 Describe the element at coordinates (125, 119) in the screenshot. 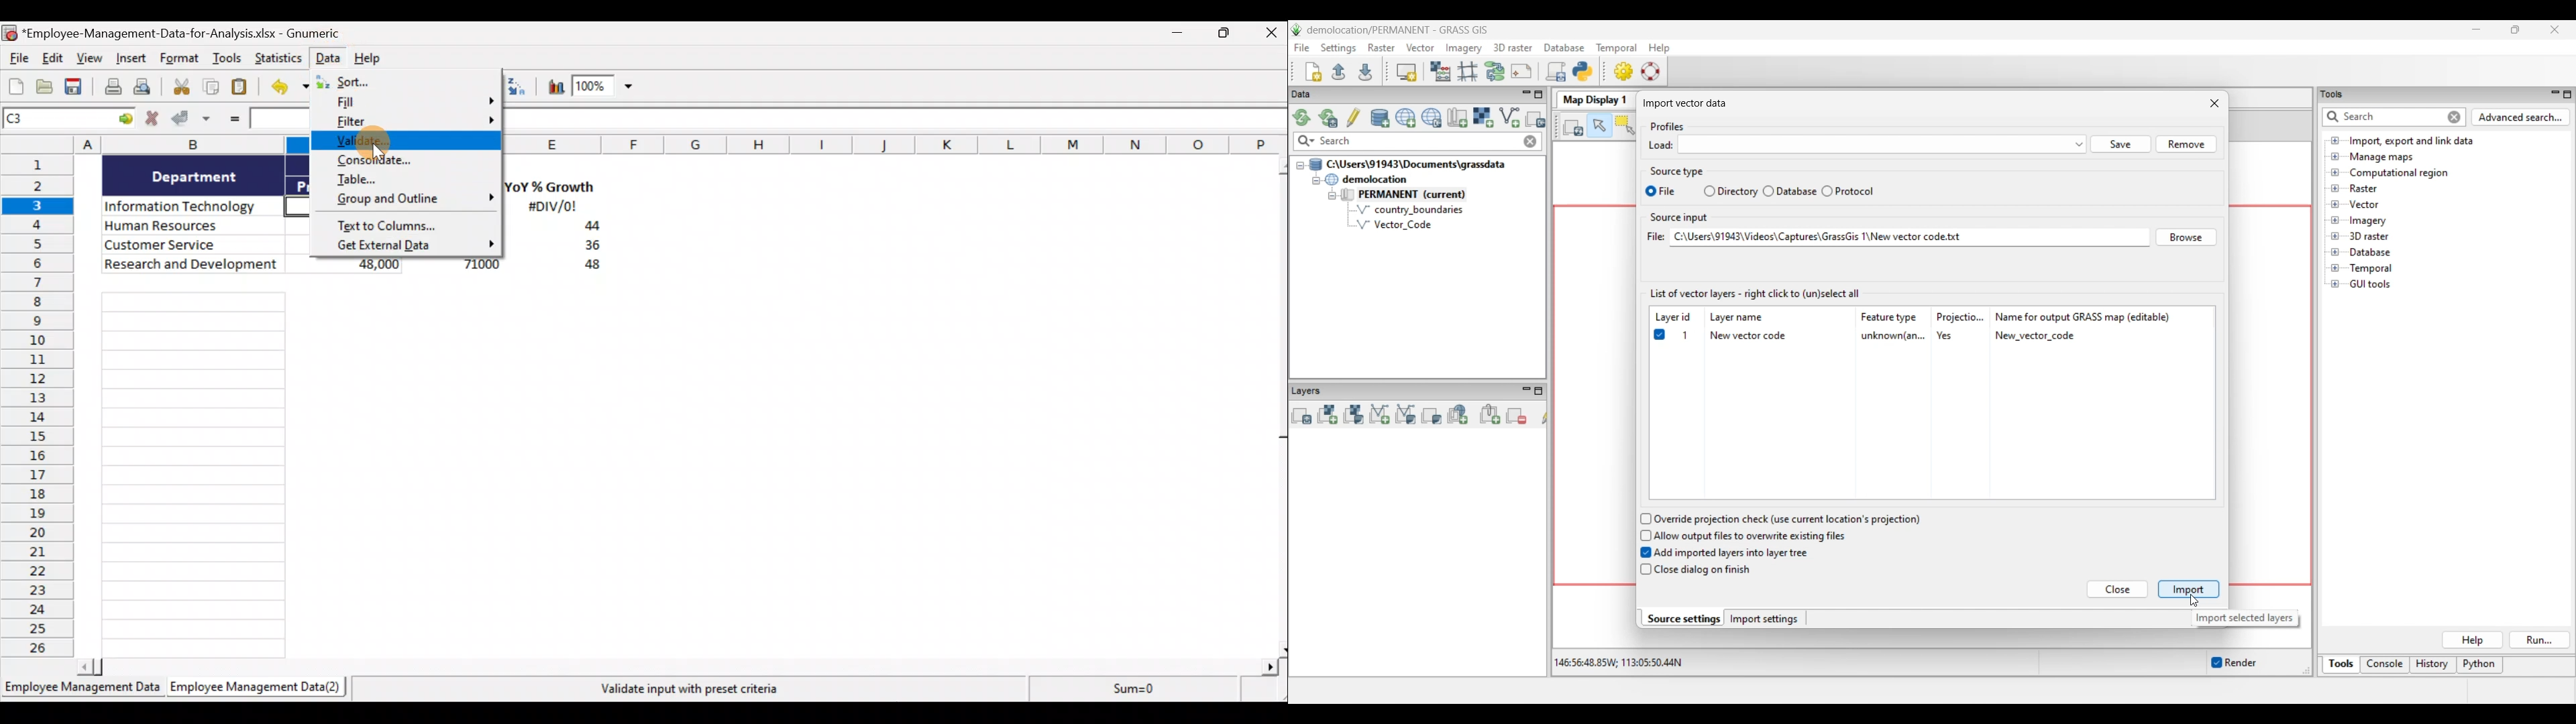

I see `Go to` at that location.